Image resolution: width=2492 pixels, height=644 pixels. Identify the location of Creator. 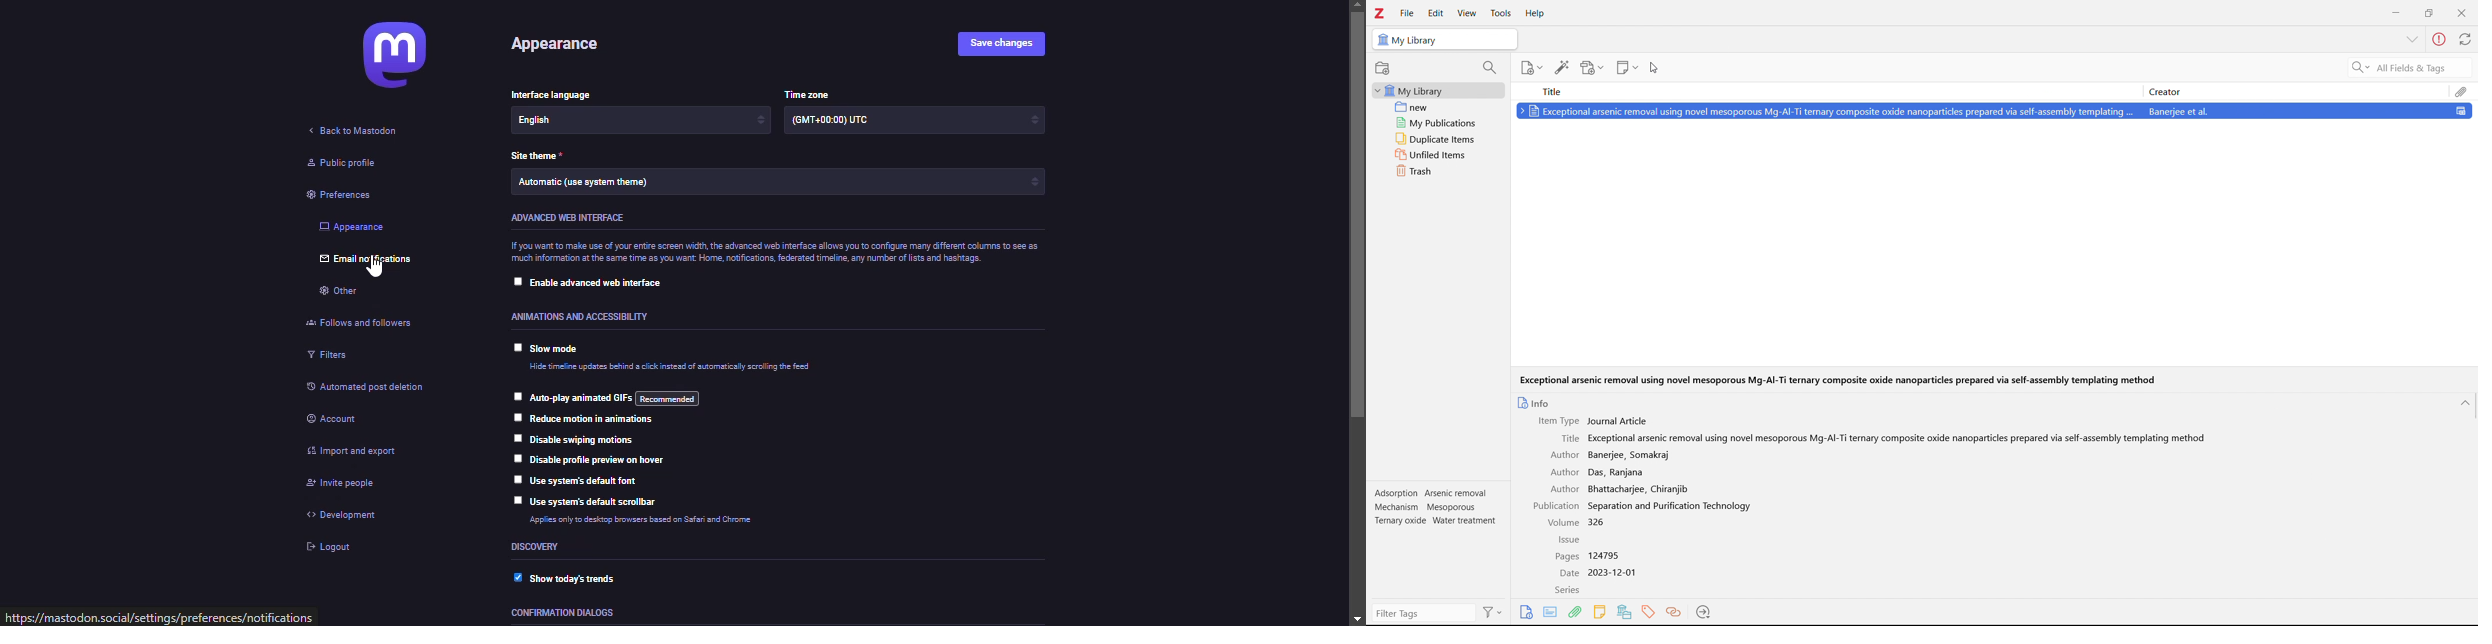
(2299, 91).